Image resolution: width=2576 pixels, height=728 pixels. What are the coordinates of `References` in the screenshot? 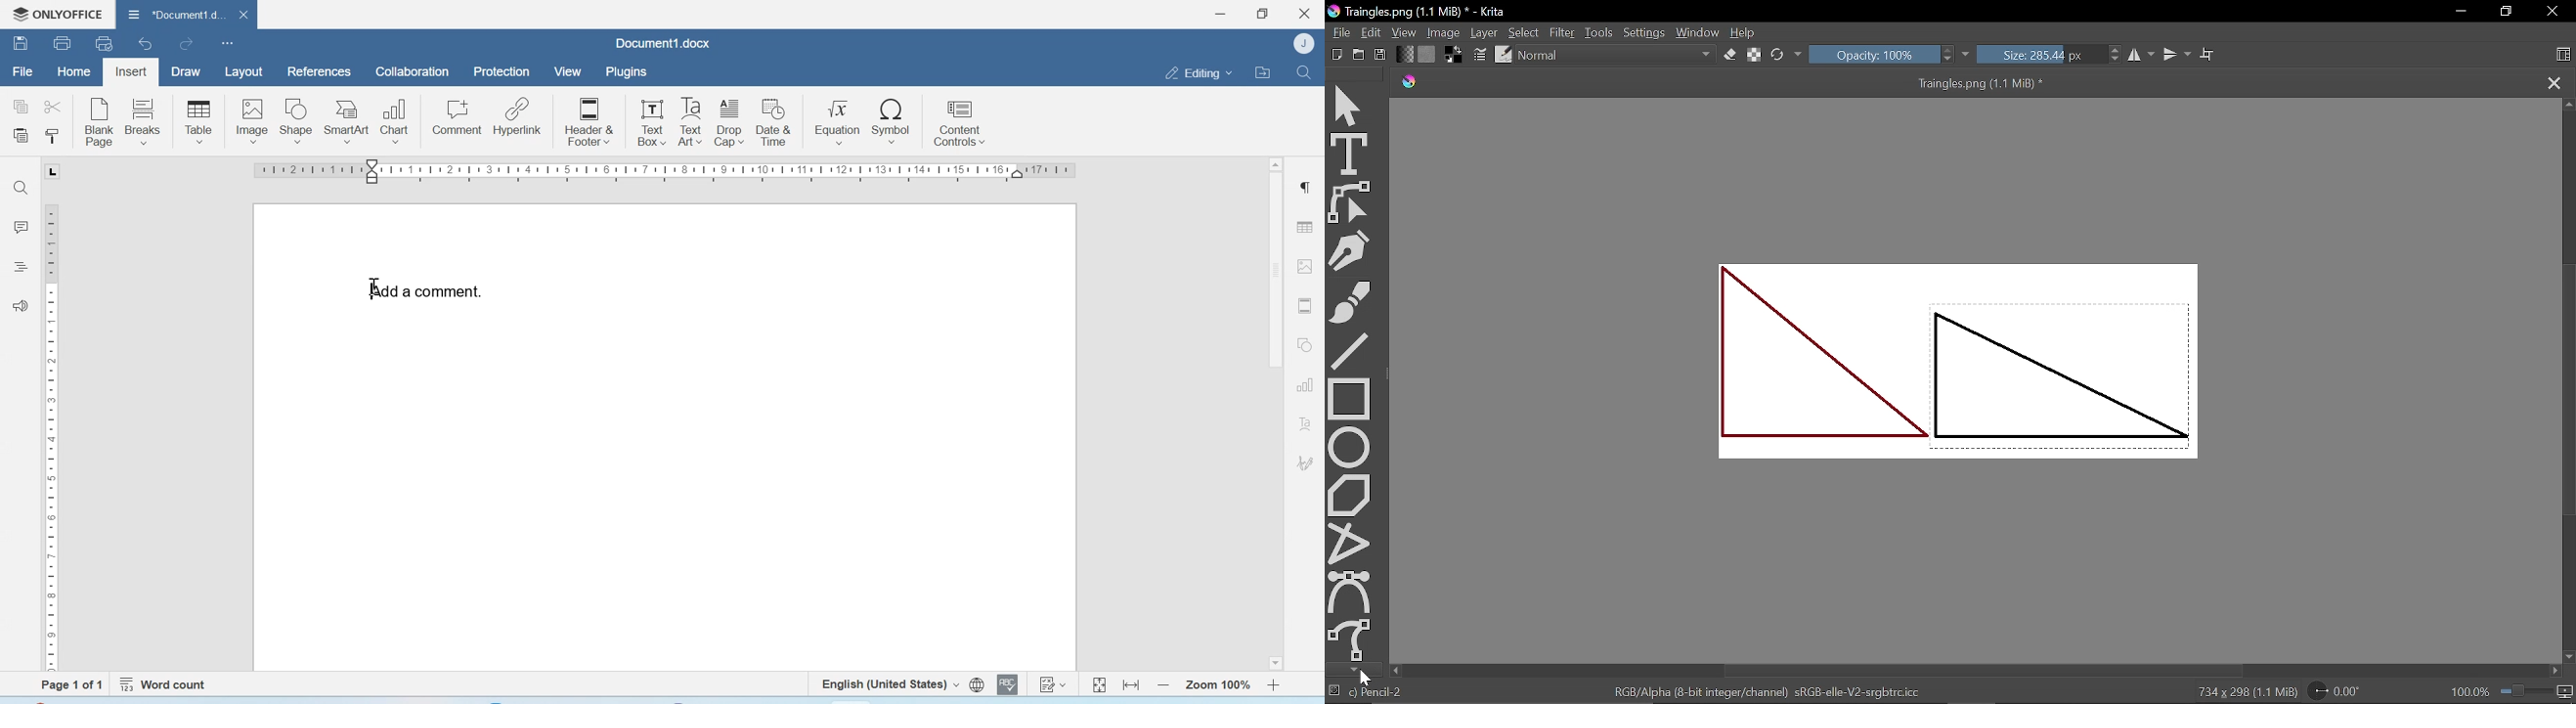 It's located at (320, 71).